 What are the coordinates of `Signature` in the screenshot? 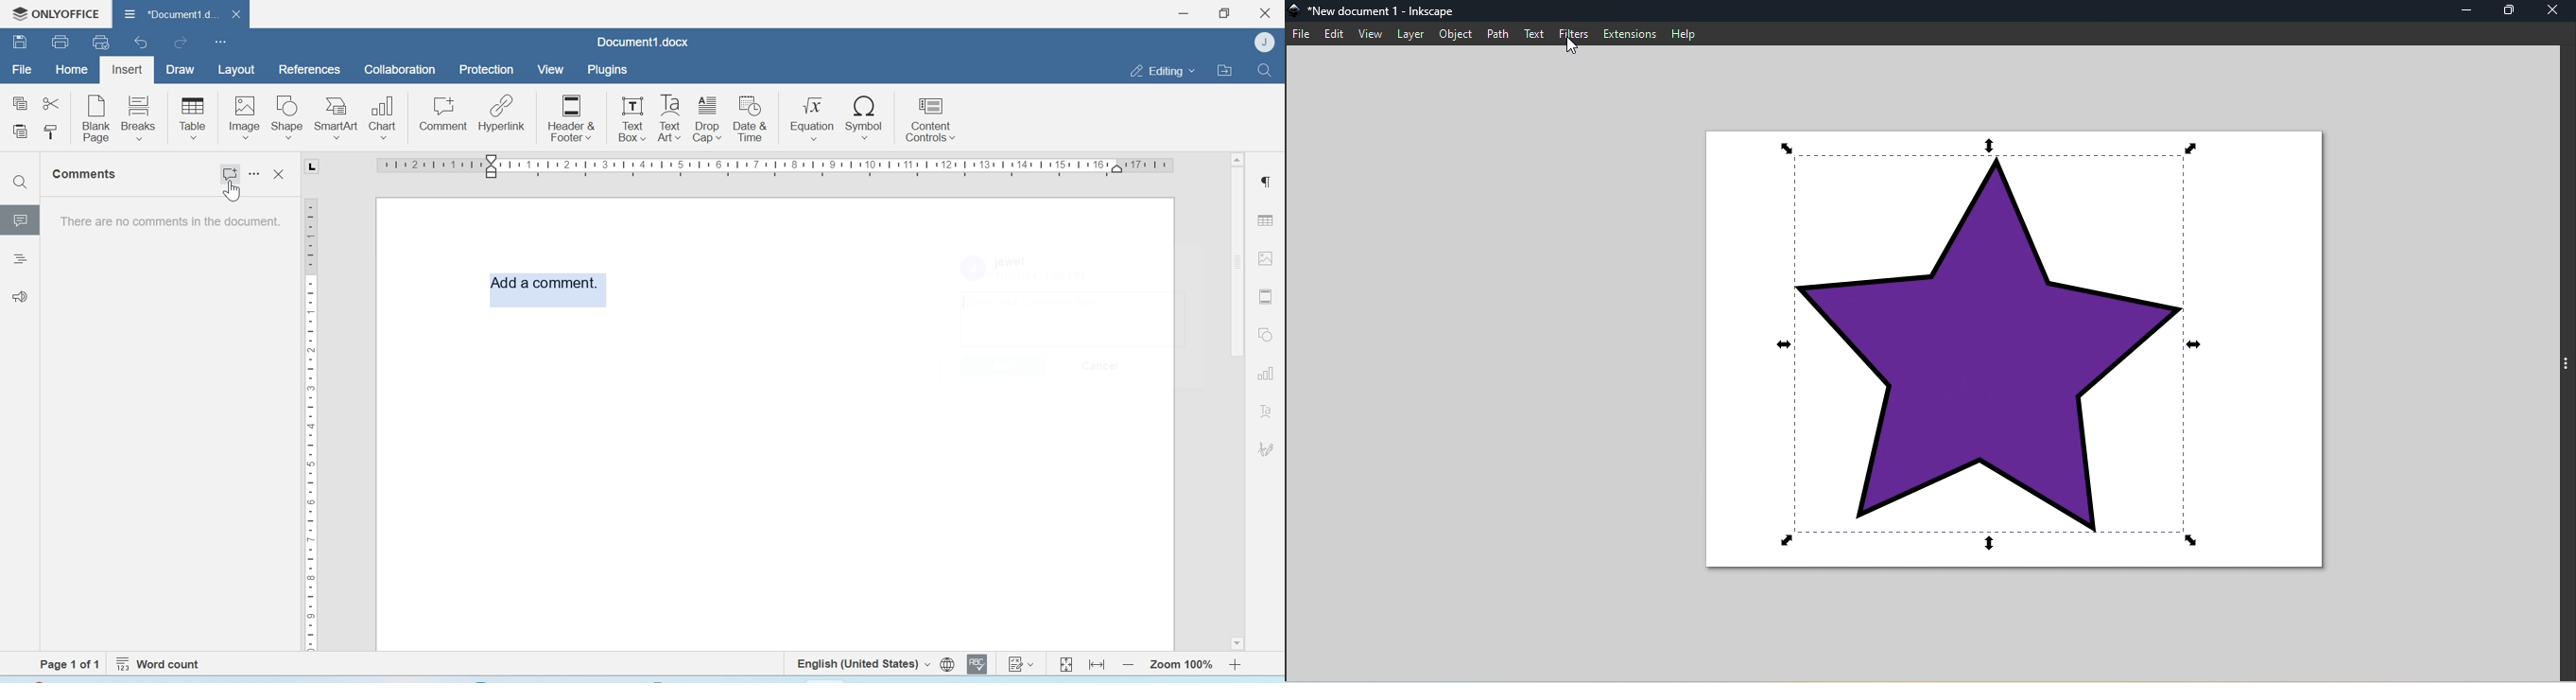 It's located at (1267, 449).